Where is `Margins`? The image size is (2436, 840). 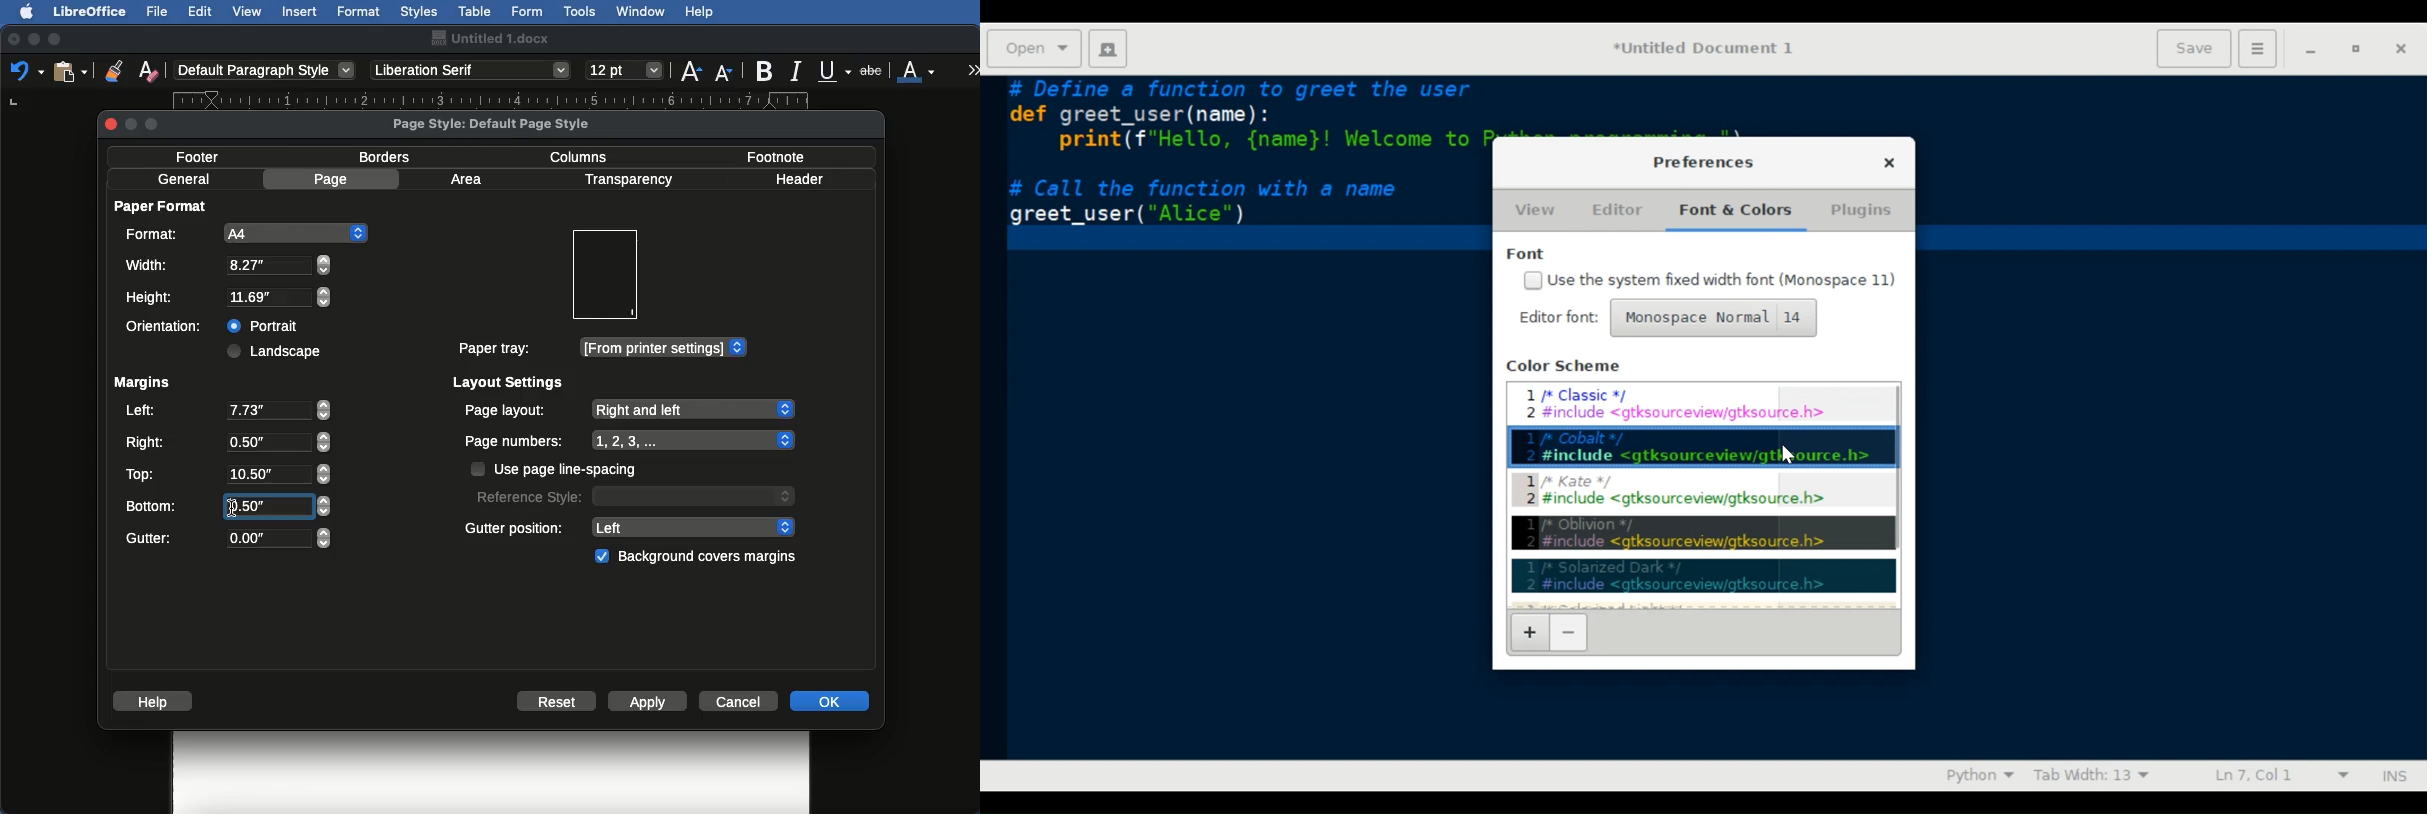
Margins is located at coordinates (141, 383).